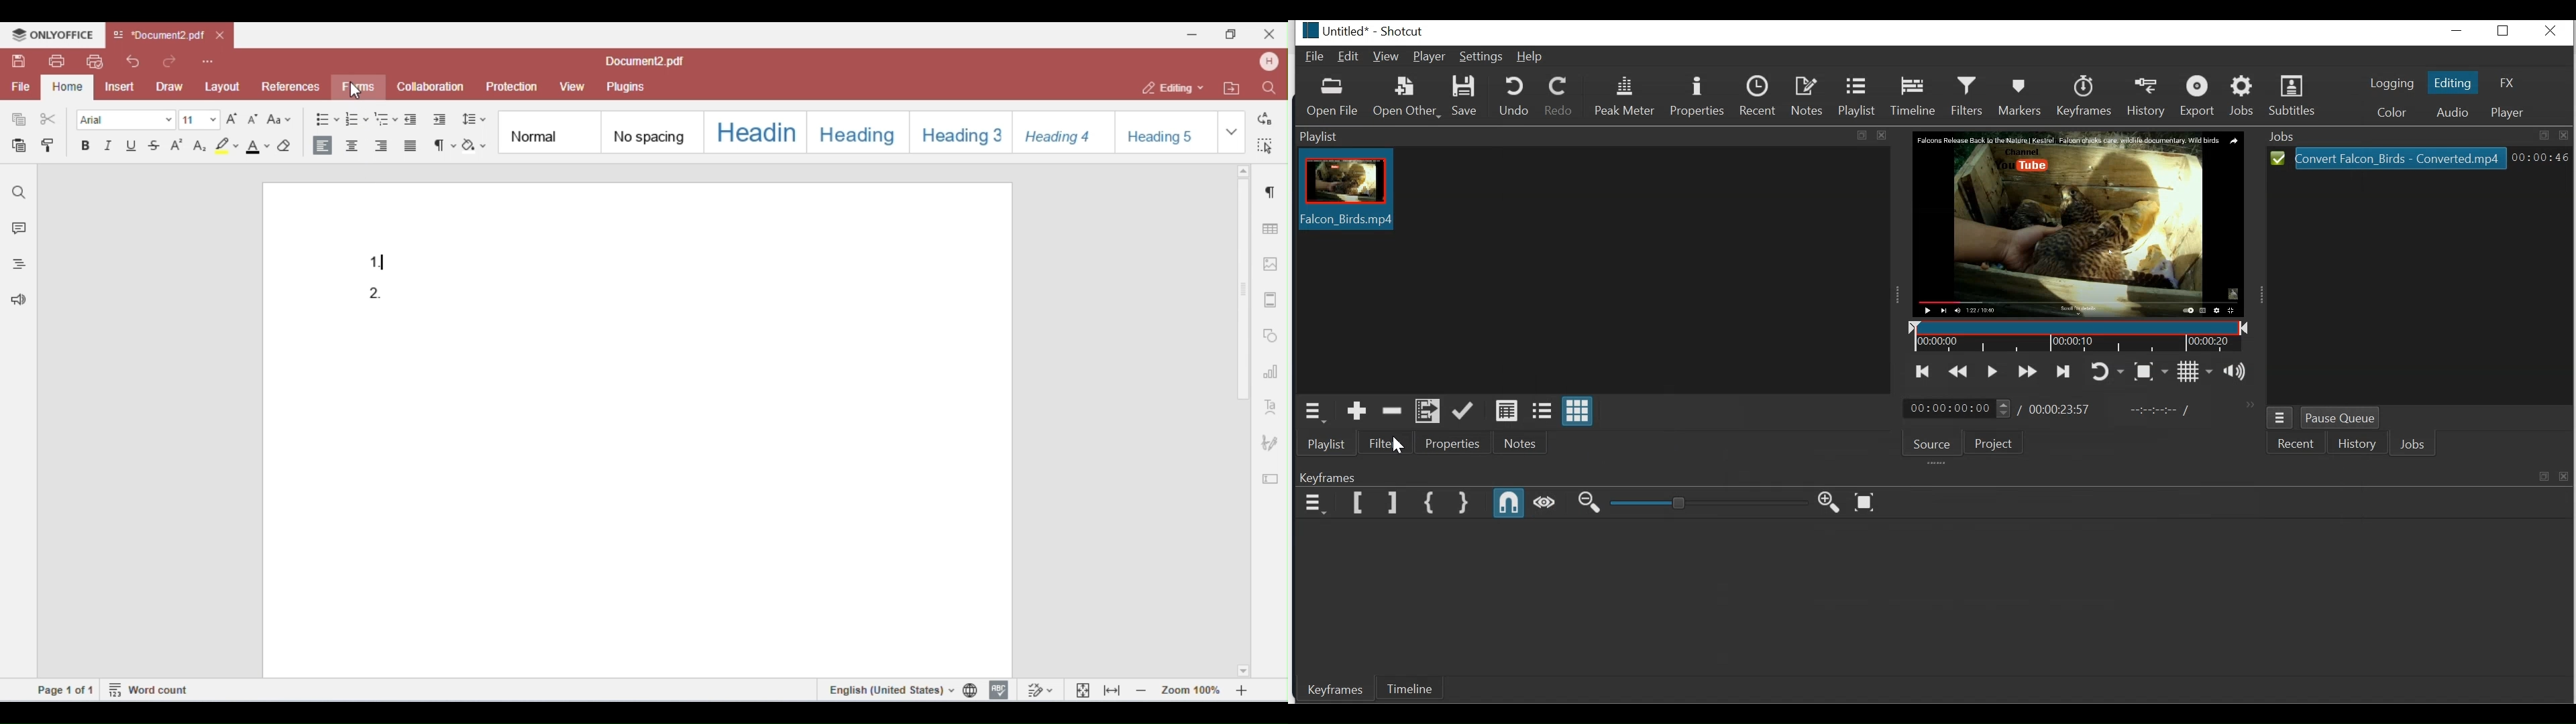  I want to click on Peak Meter, so click(1623, 96).